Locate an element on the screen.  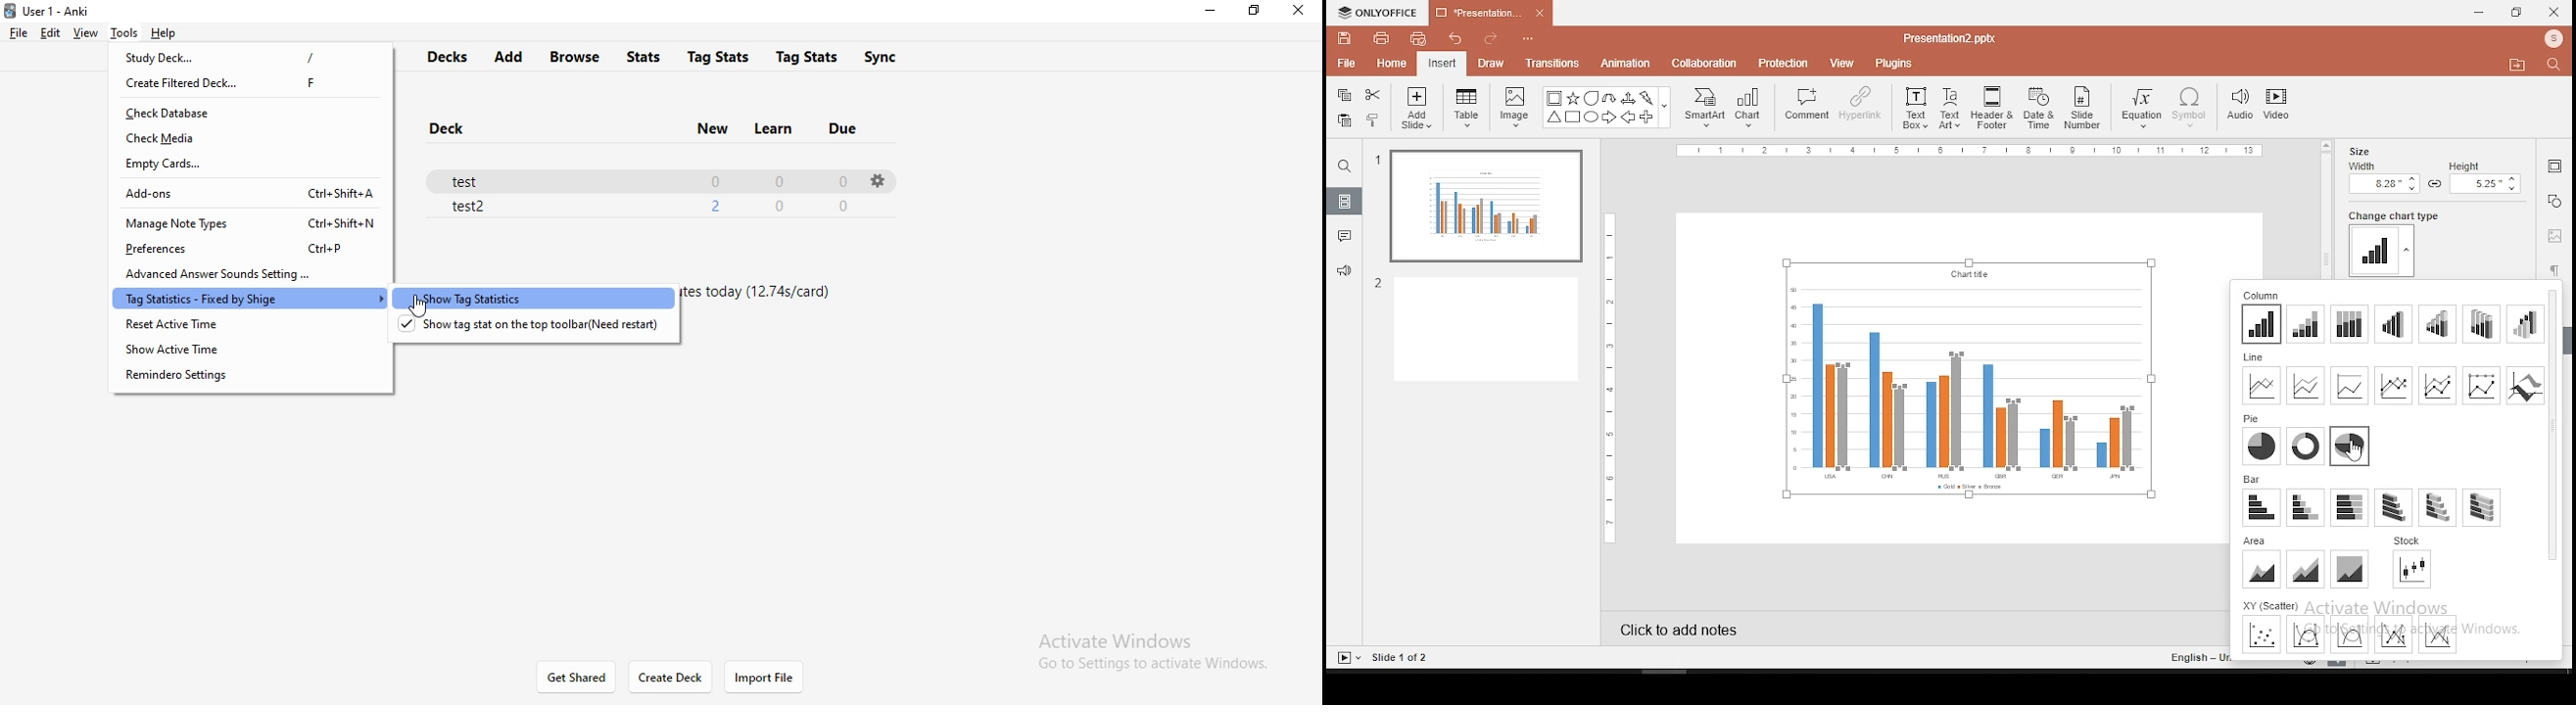
paste is located at coordinates (1344, 120).